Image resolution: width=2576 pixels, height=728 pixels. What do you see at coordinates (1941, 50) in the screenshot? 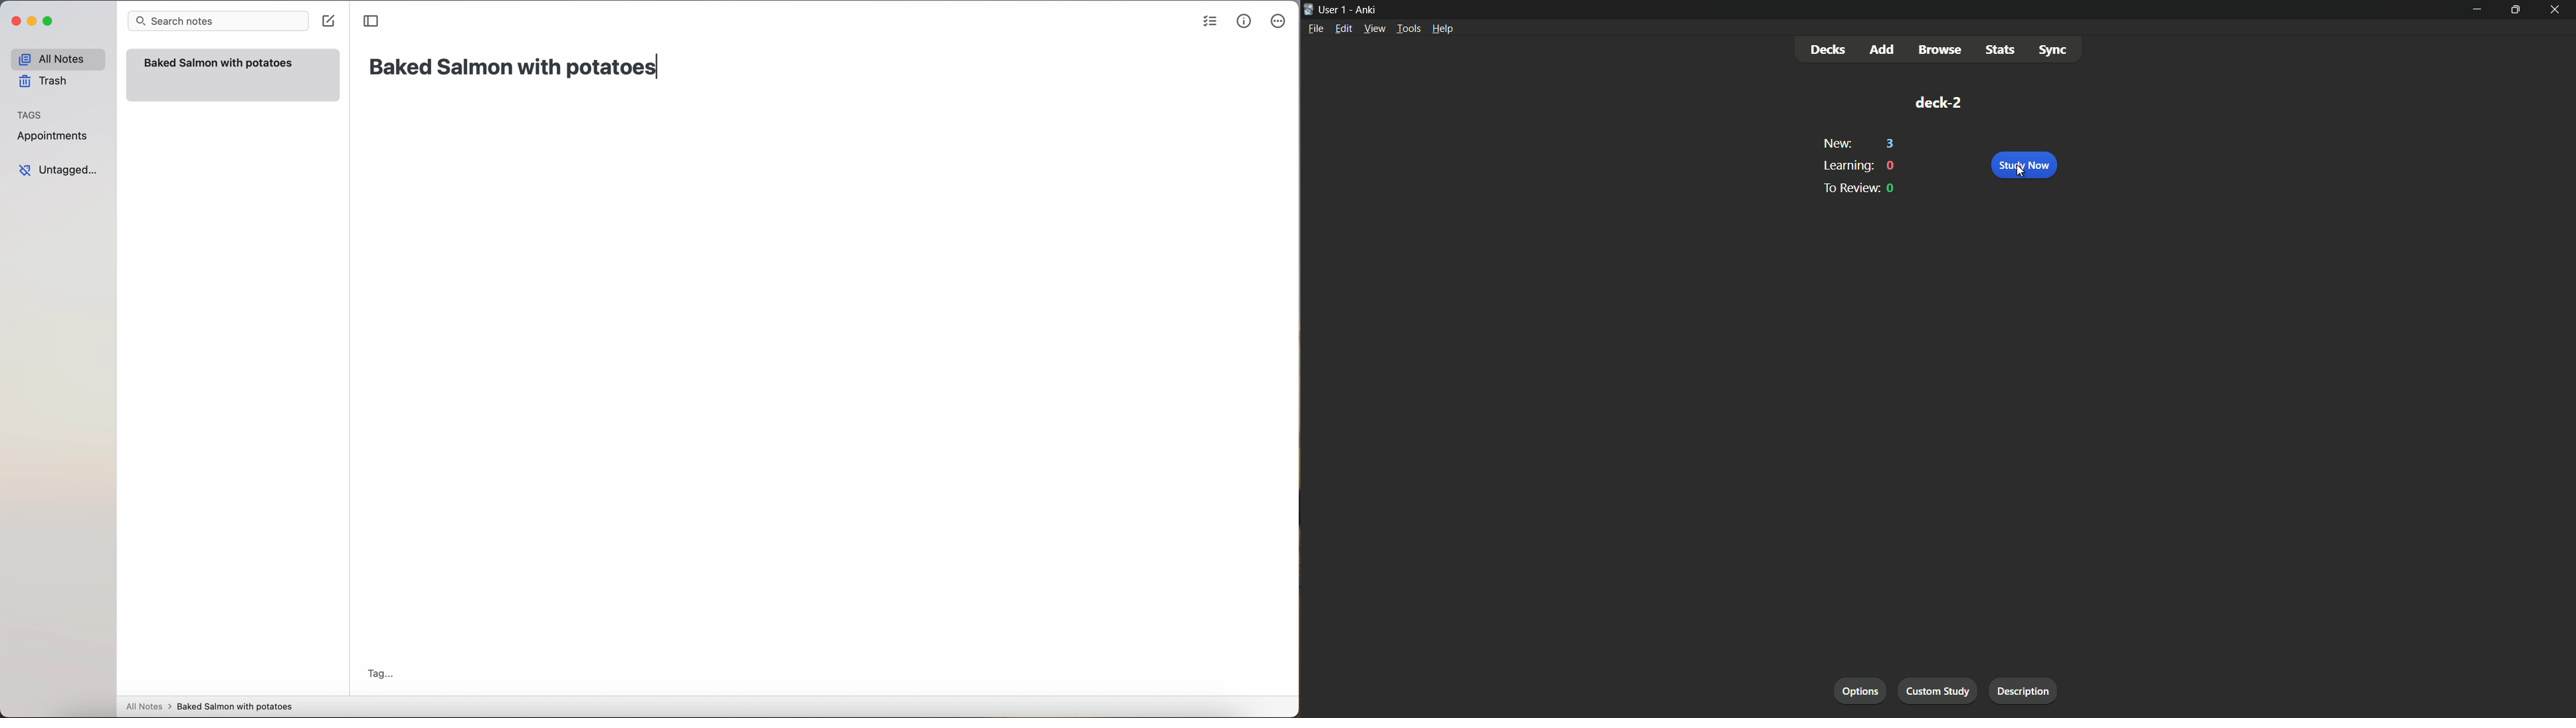
I see `browse` at bounding box center [1941, 50].